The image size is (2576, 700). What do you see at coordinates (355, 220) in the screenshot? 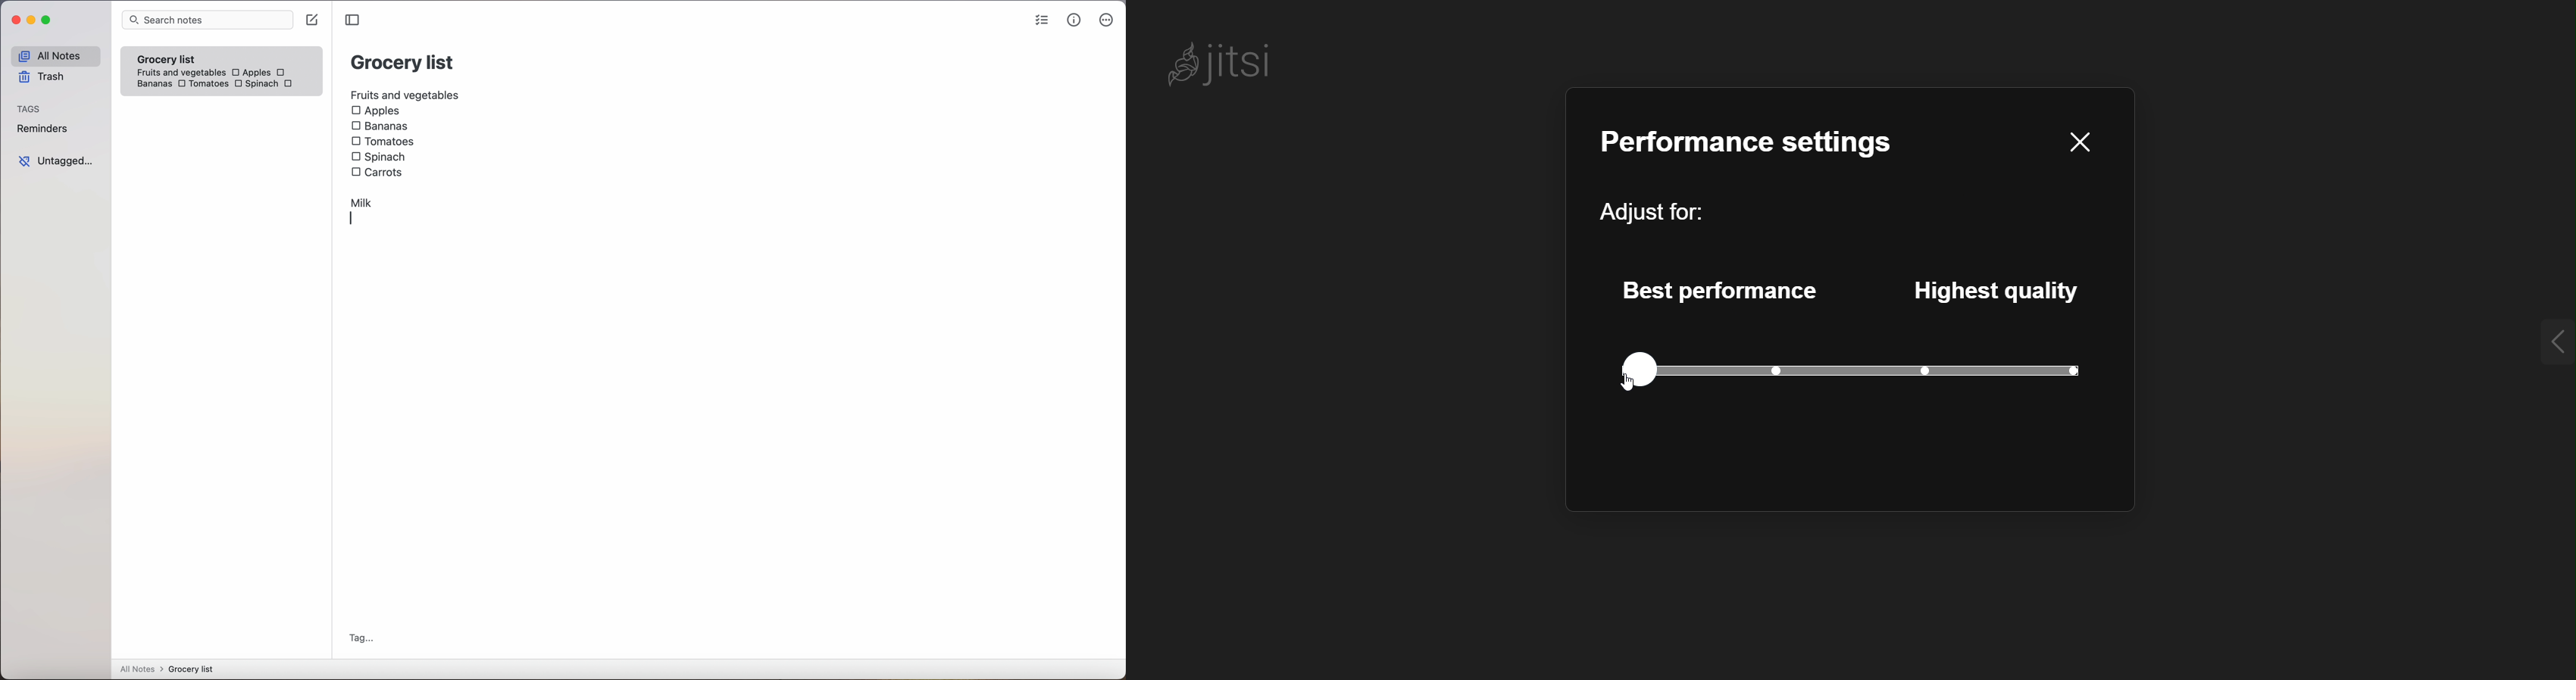
I see `enter` at bounding box center [355, 220].